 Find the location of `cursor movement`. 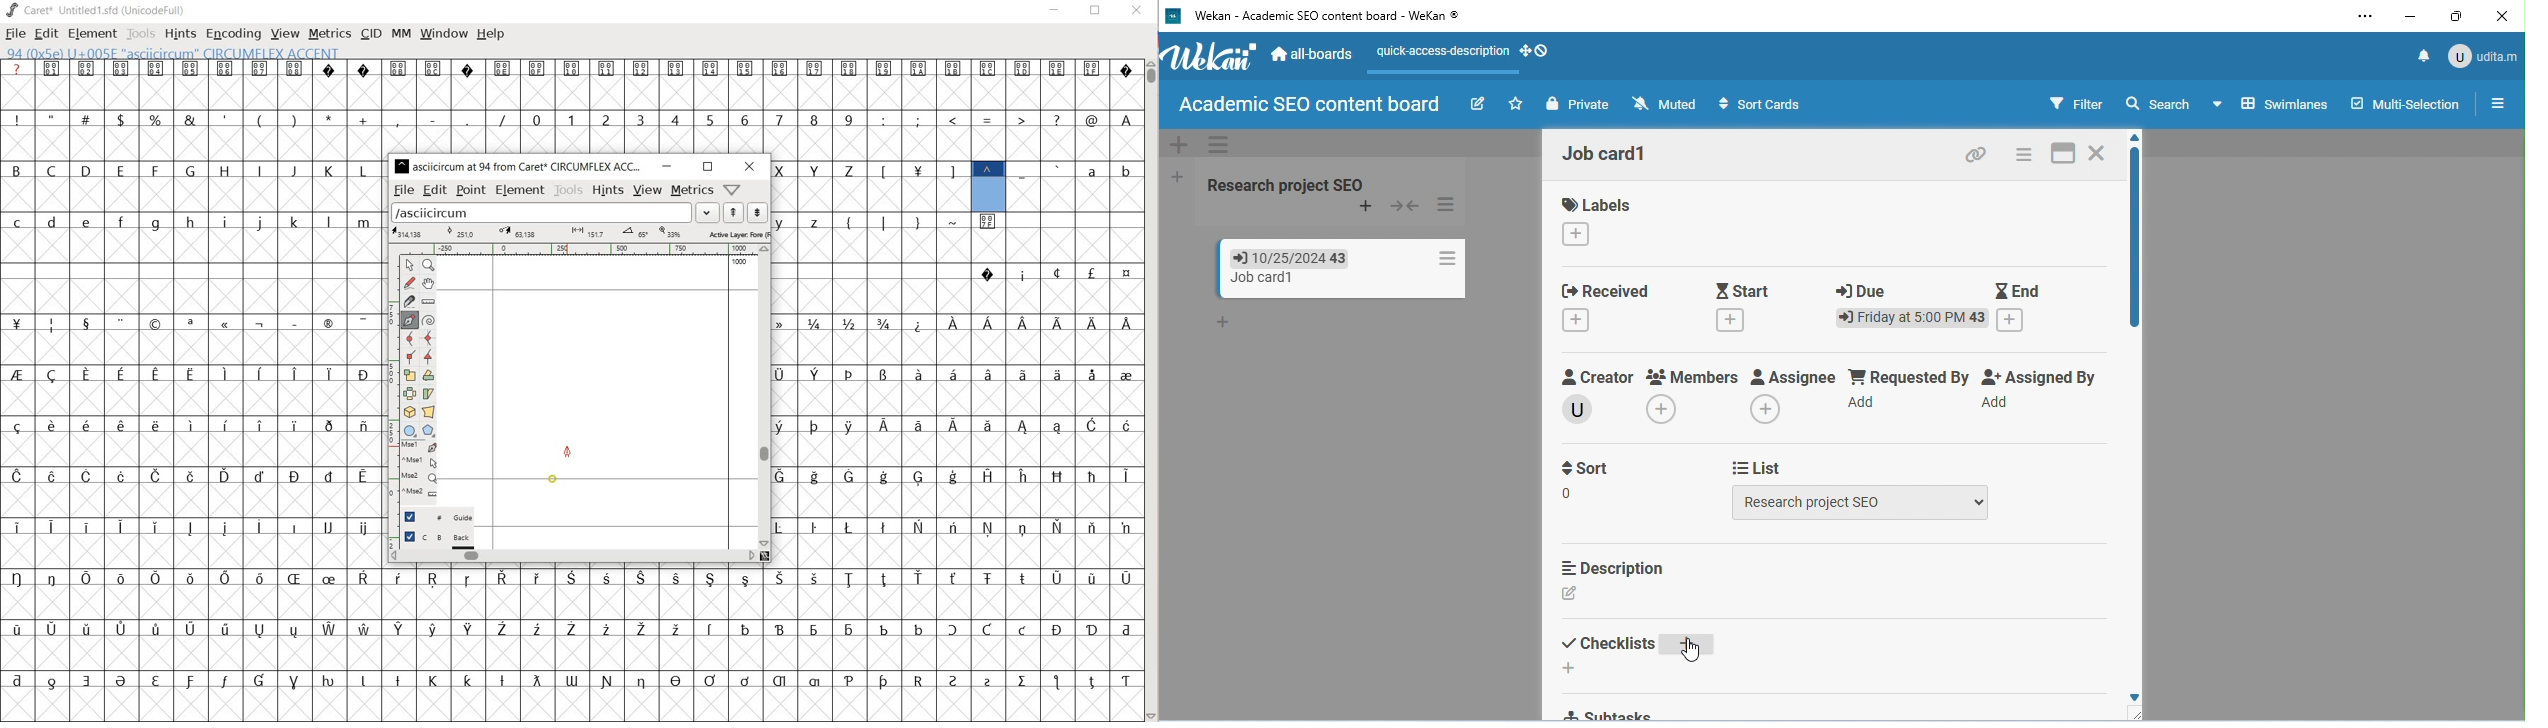

cursor movement is located at coordinates (1691, 649).